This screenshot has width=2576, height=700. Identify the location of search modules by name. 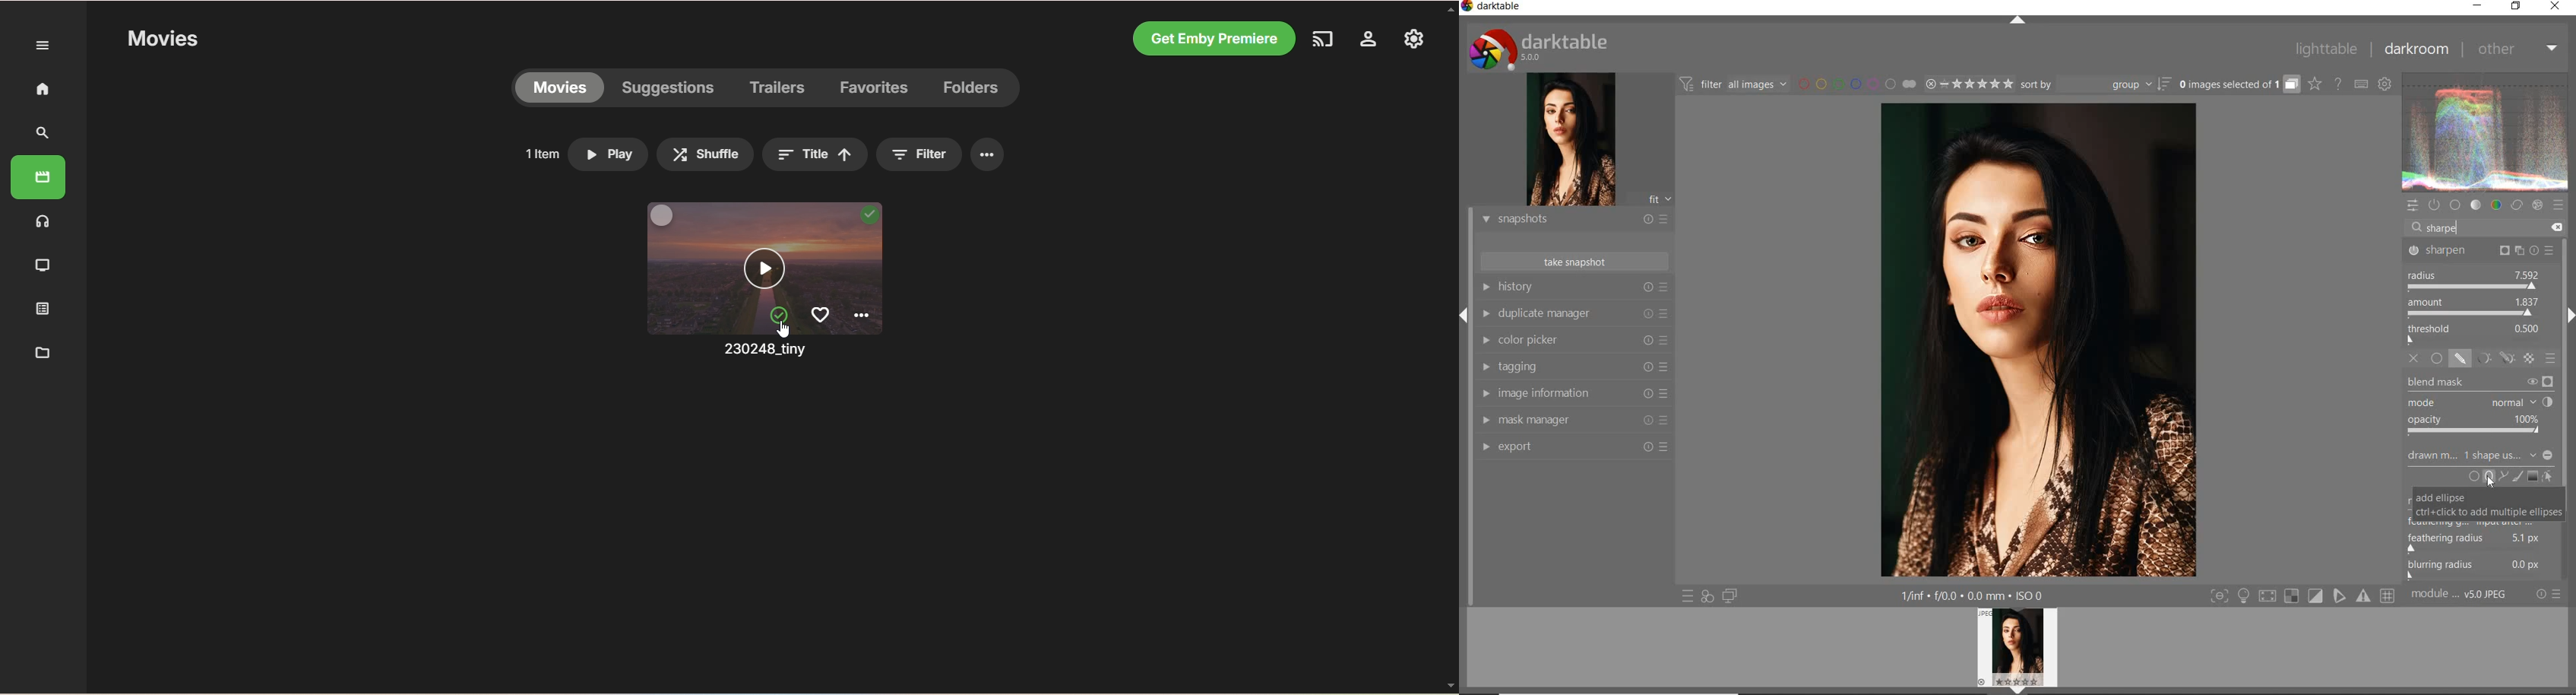
(2486, 227).